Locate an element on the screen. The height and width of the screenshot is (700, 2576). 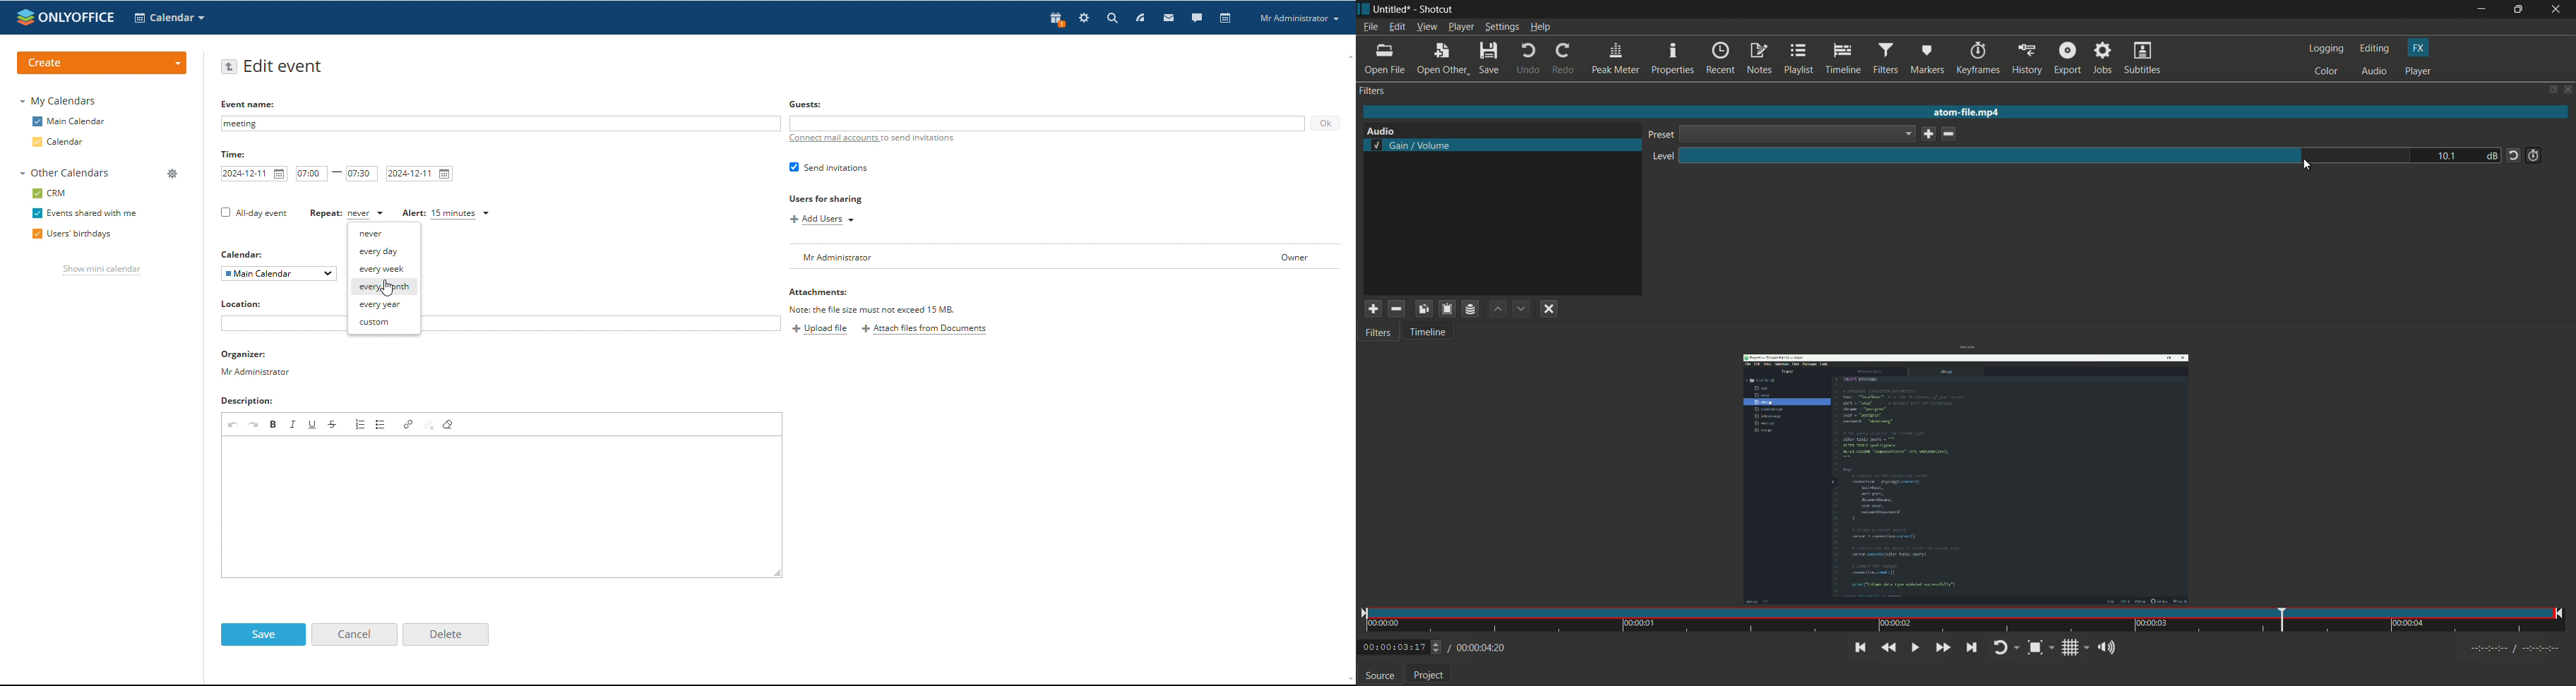
player menu is located at coordinates (1461, 27).